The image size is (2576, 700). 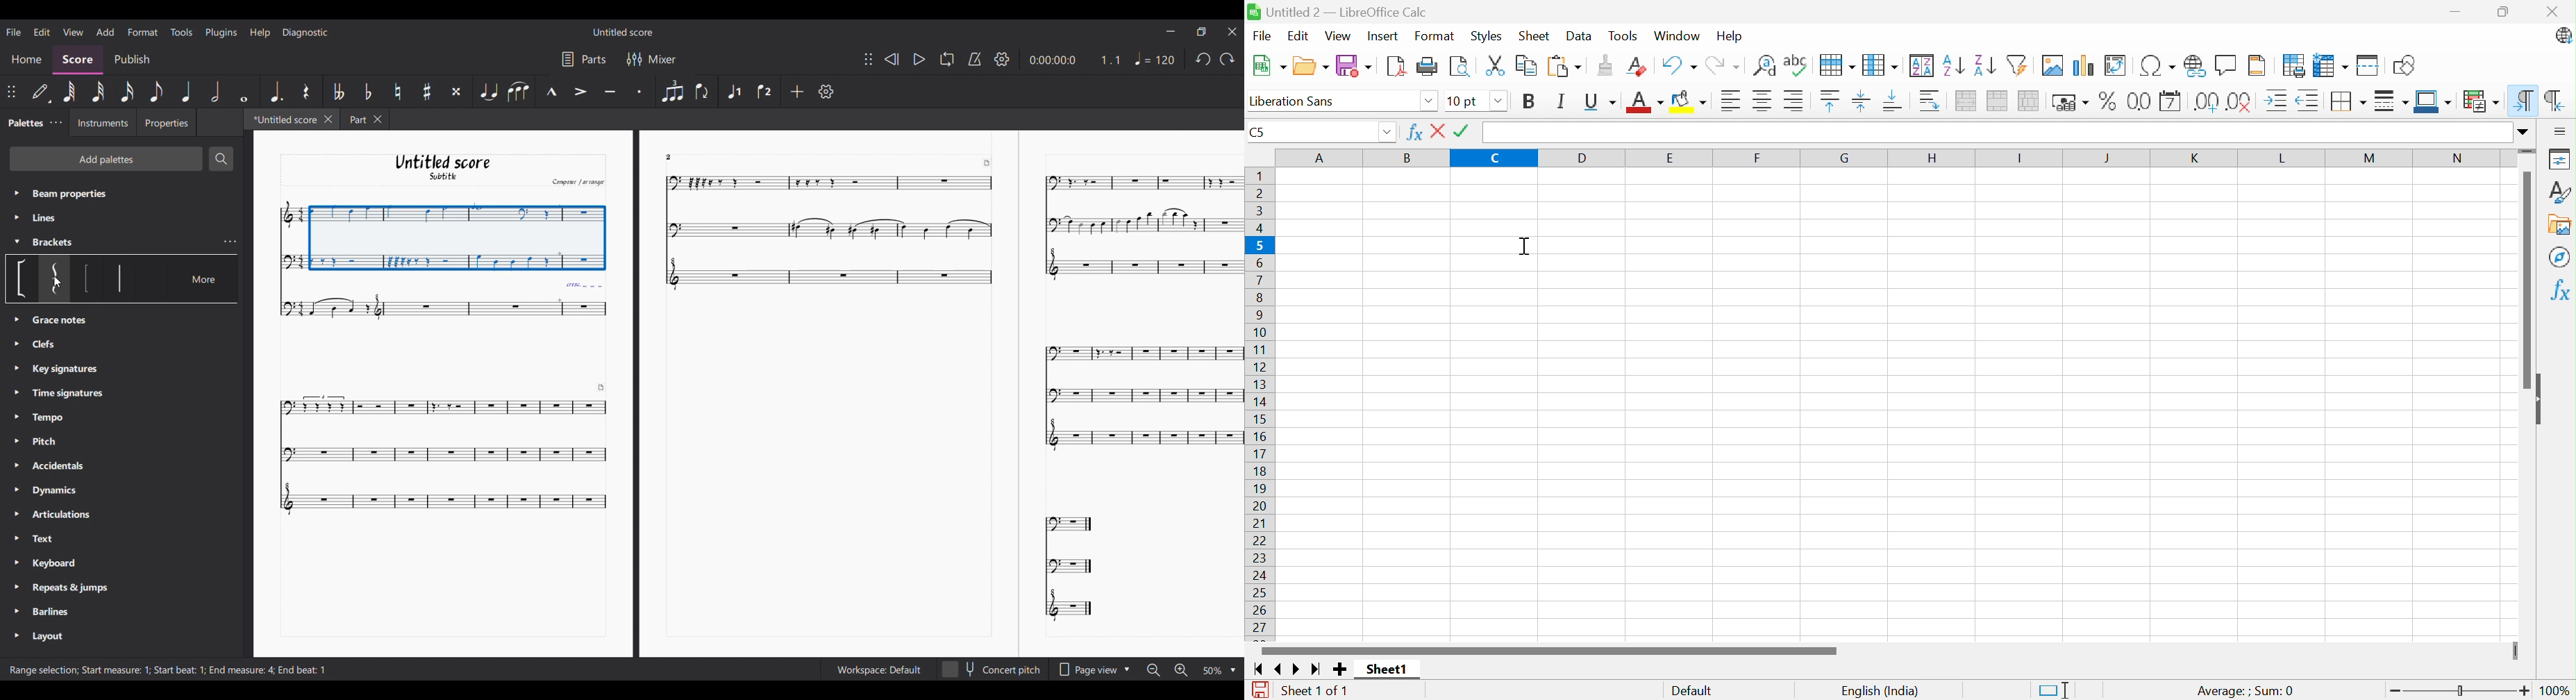 What do you see at coordinates (946, 60) in the screenshot?
I see `Loop playback` at bounding box center [946, 60].